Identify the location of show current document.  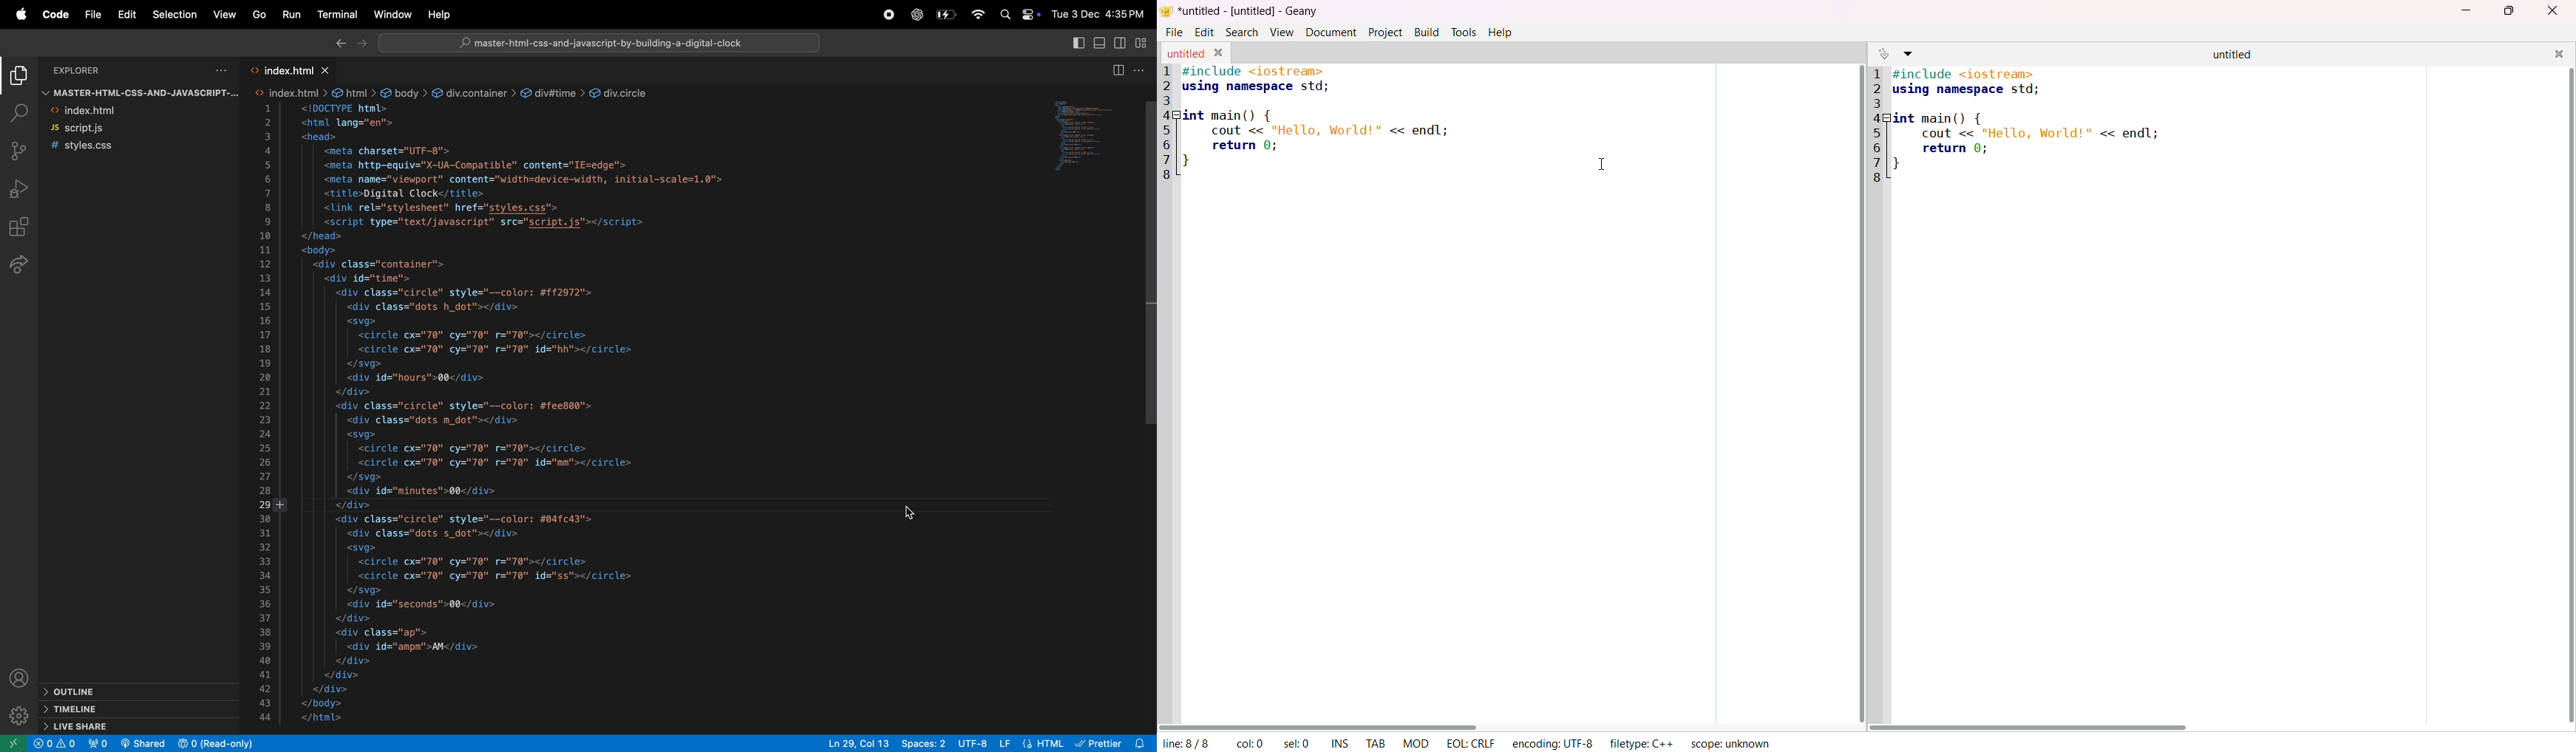
(1882, 53).